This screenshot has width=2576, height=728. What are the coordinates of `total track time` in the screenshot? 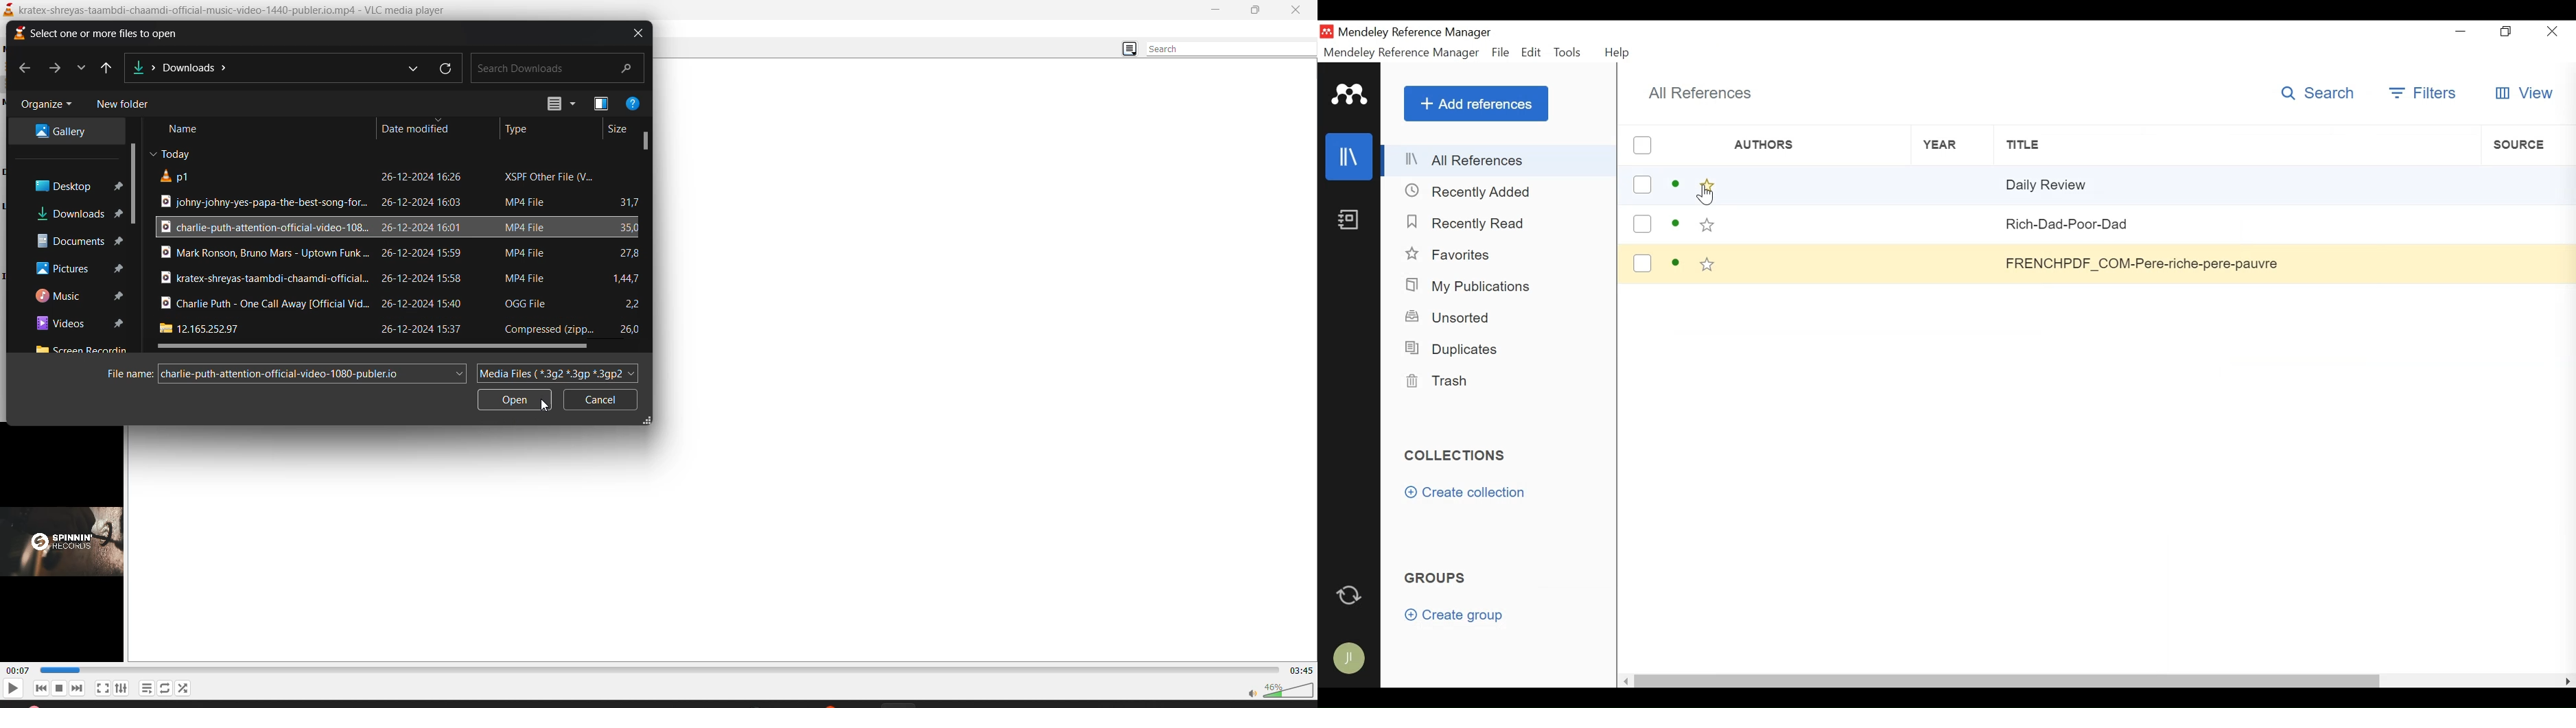 It's located at (1302, 671).